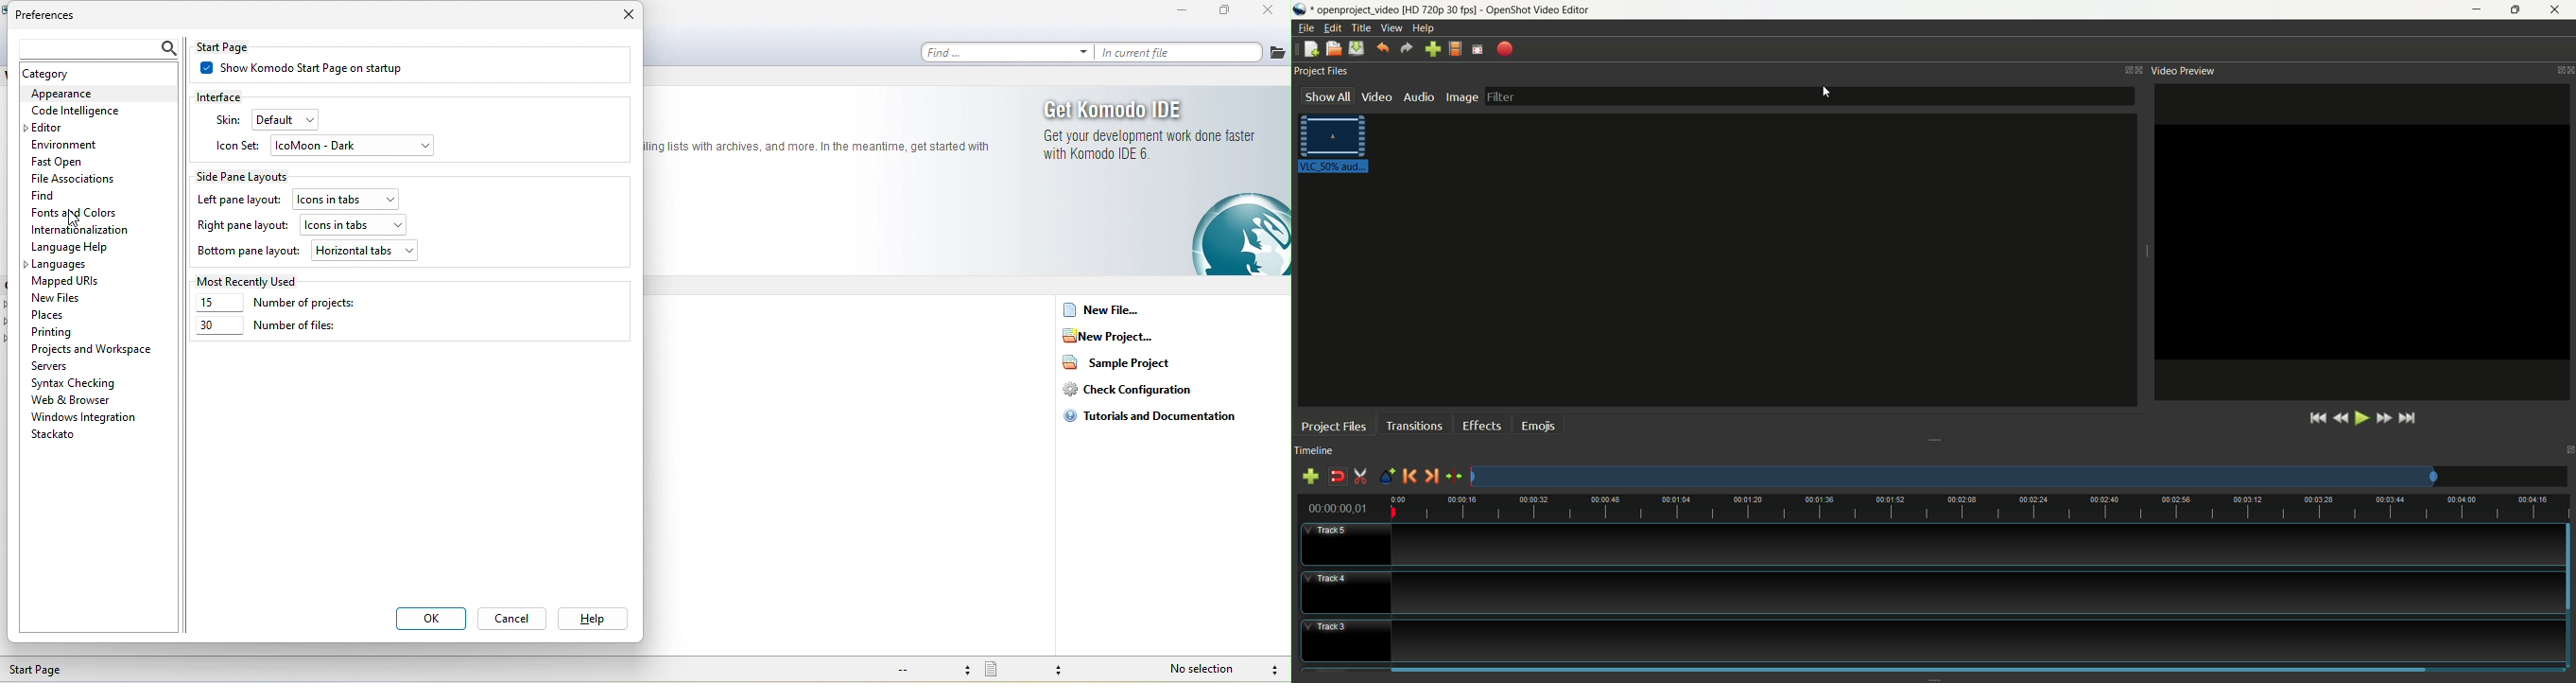 The image size is (2576, 700). I want to click on projects and workspace, so click(95, 349).